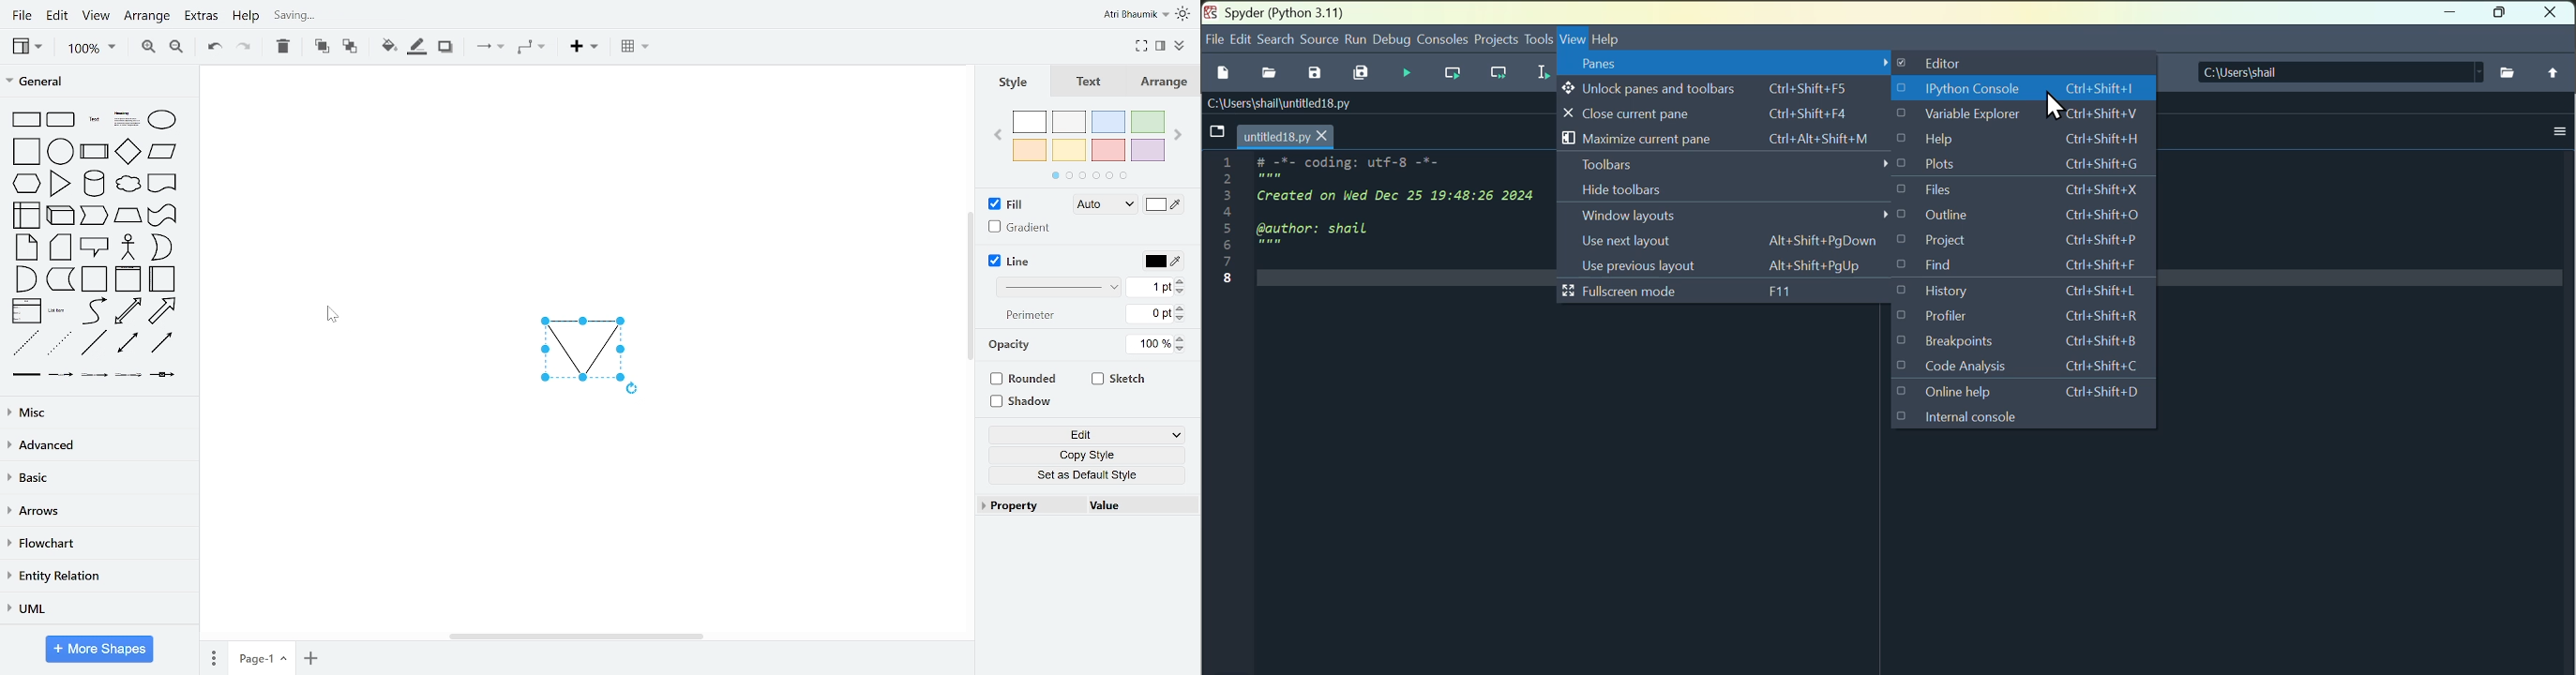 The width and height of the screenshot is (2576, 700). What do you see at coordinates (128, 152) in the screenshot?
I see `diamond` at bounding box center [128, 152].